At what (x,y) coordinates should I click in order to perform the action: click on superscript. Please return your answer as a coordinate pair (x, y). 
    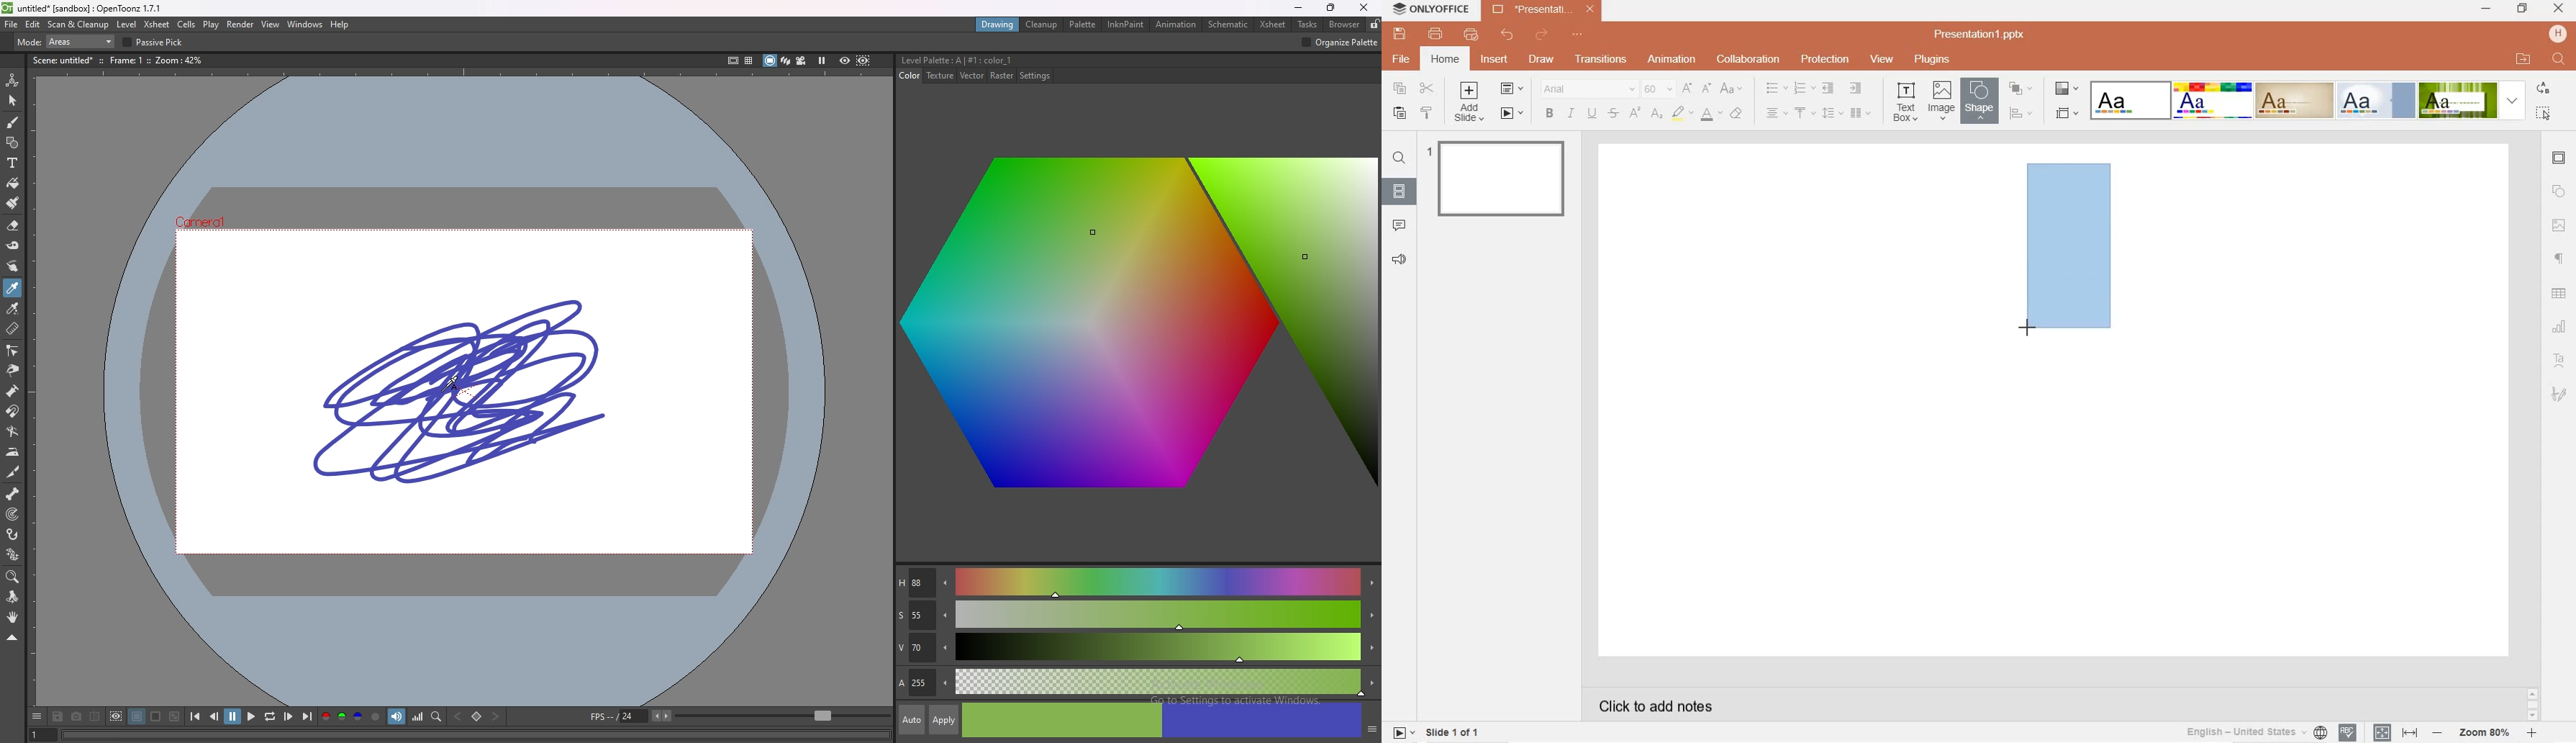
    Looking at the image, I should click on (1635, 114).